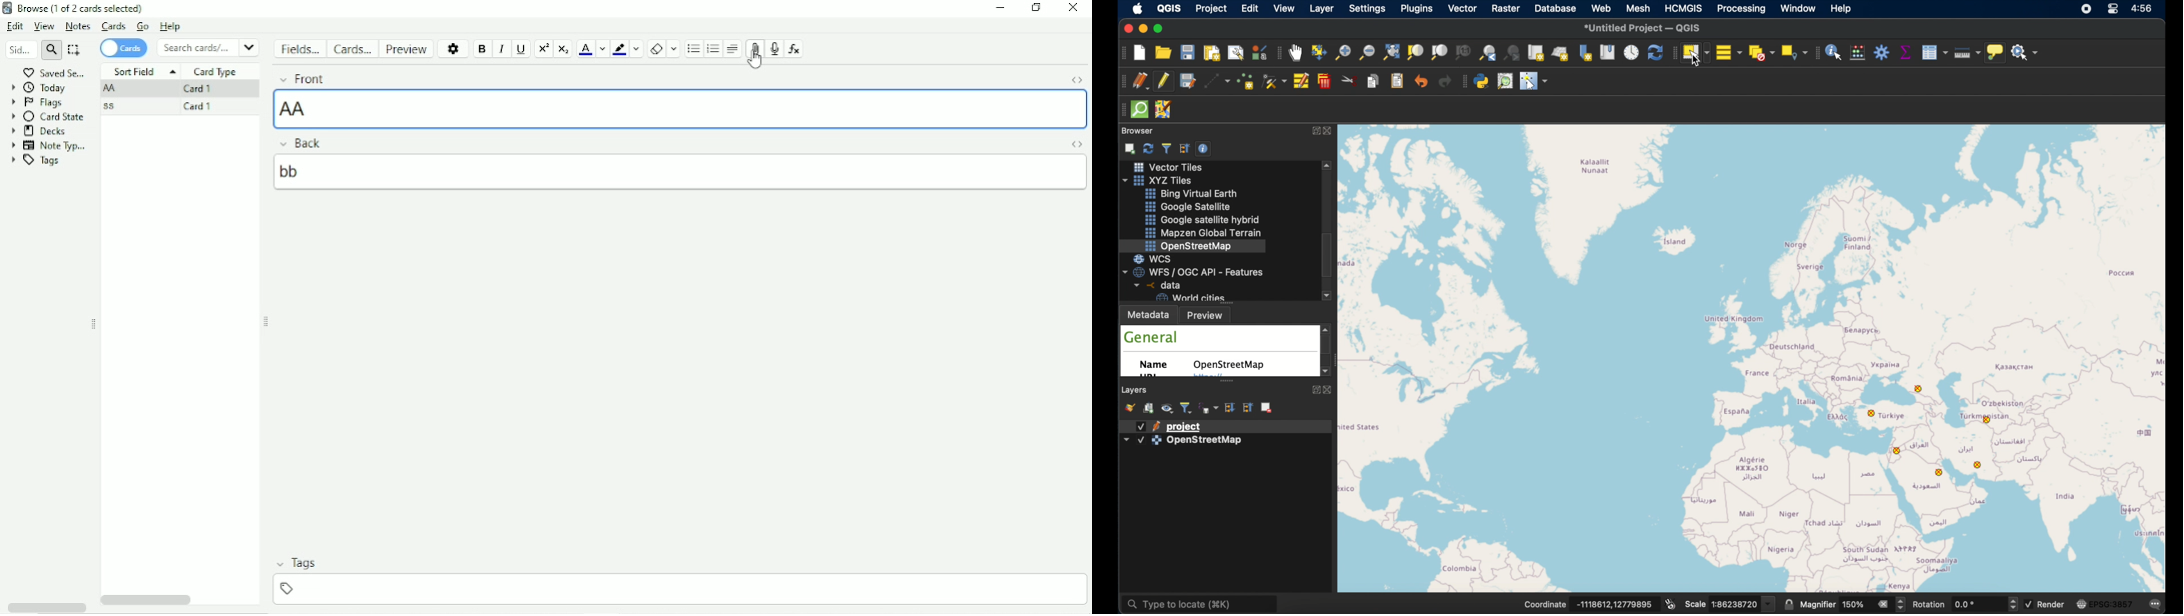 The height and width of the screenshot is (616, 2184). I want to click on Text Highlight color, so click(619, 49).